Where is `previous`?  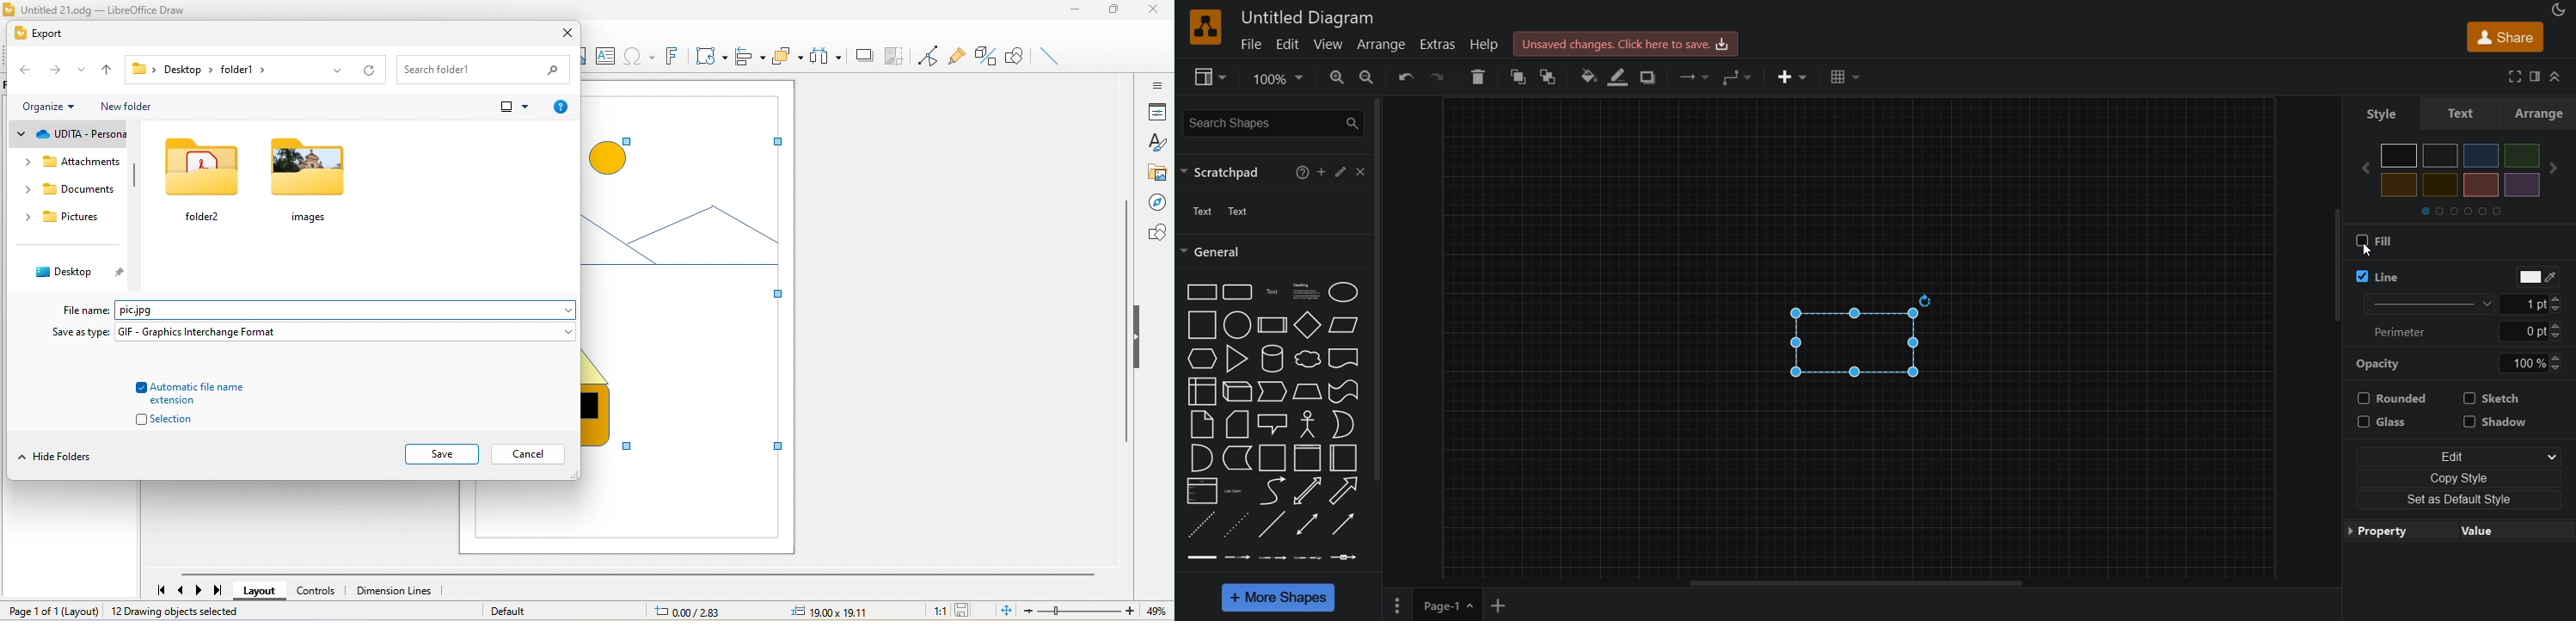 previous is located at coordinates (183, 590).